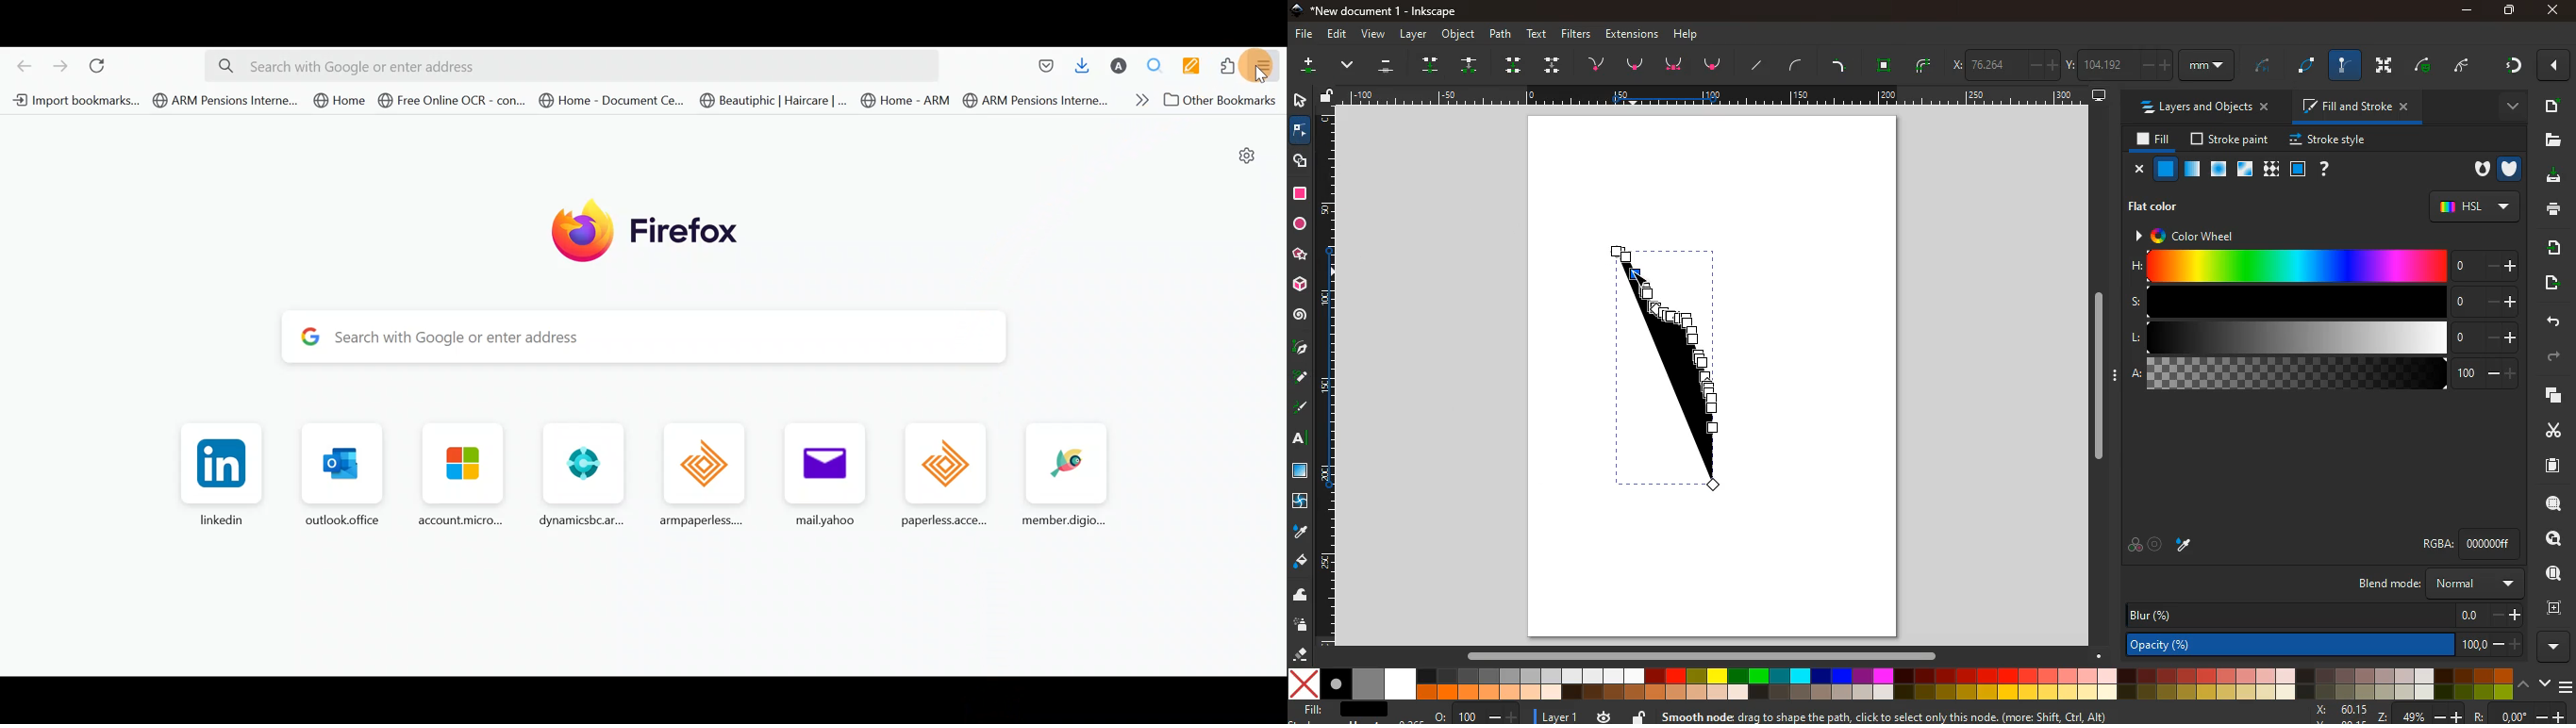  I want to click on frame, so click(2551, 606).